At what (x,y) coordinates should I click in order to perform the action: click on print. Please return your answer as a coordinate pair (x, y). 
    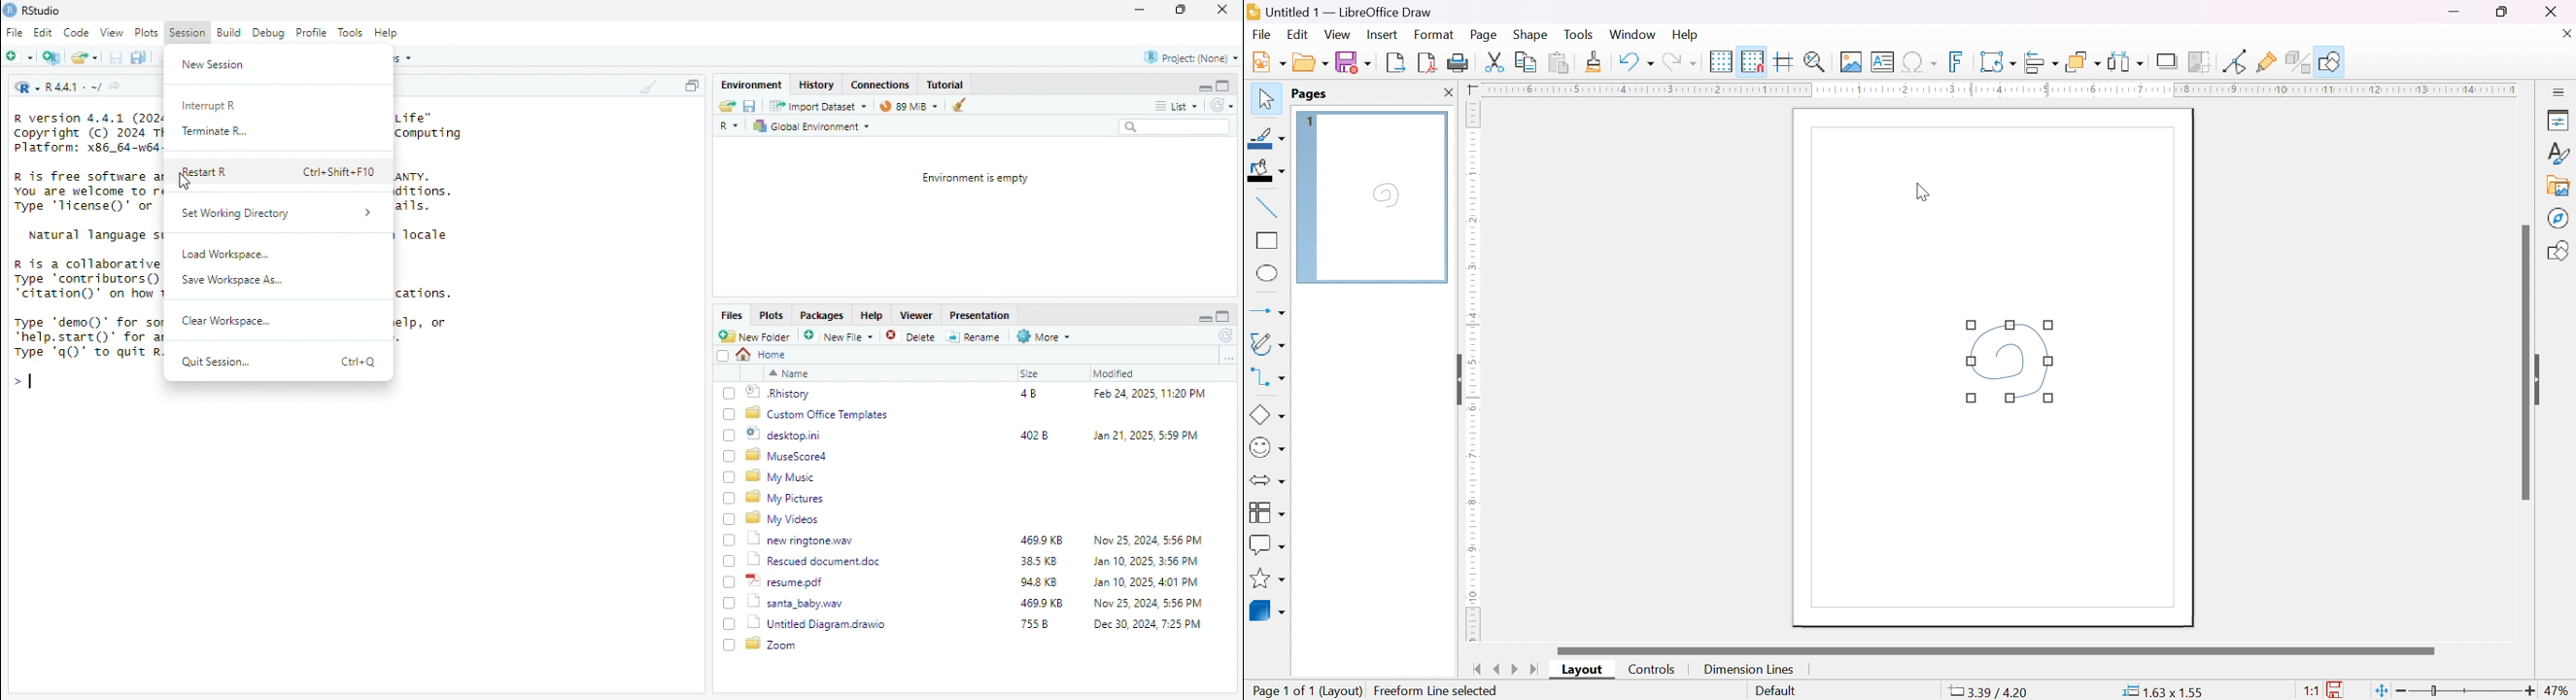
    Looking at the image, I should click on (1460, 63).